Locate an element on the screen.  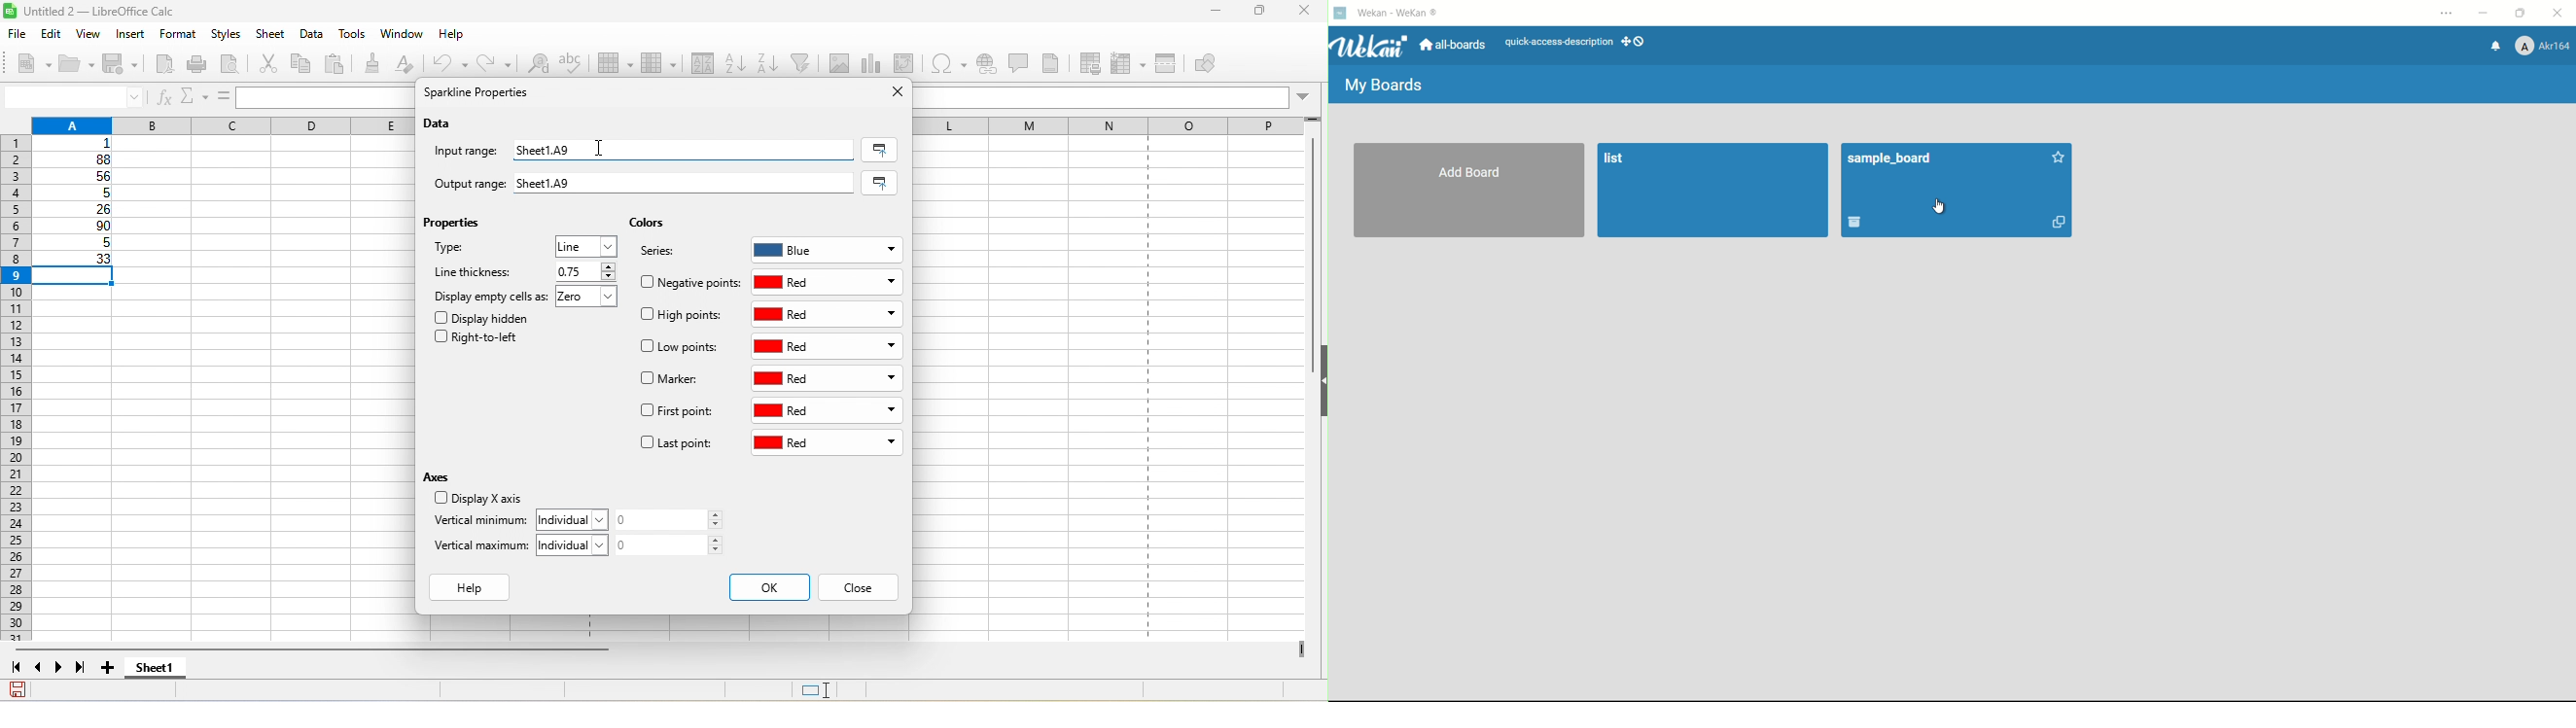
first point is located at coordinates (677, 413).